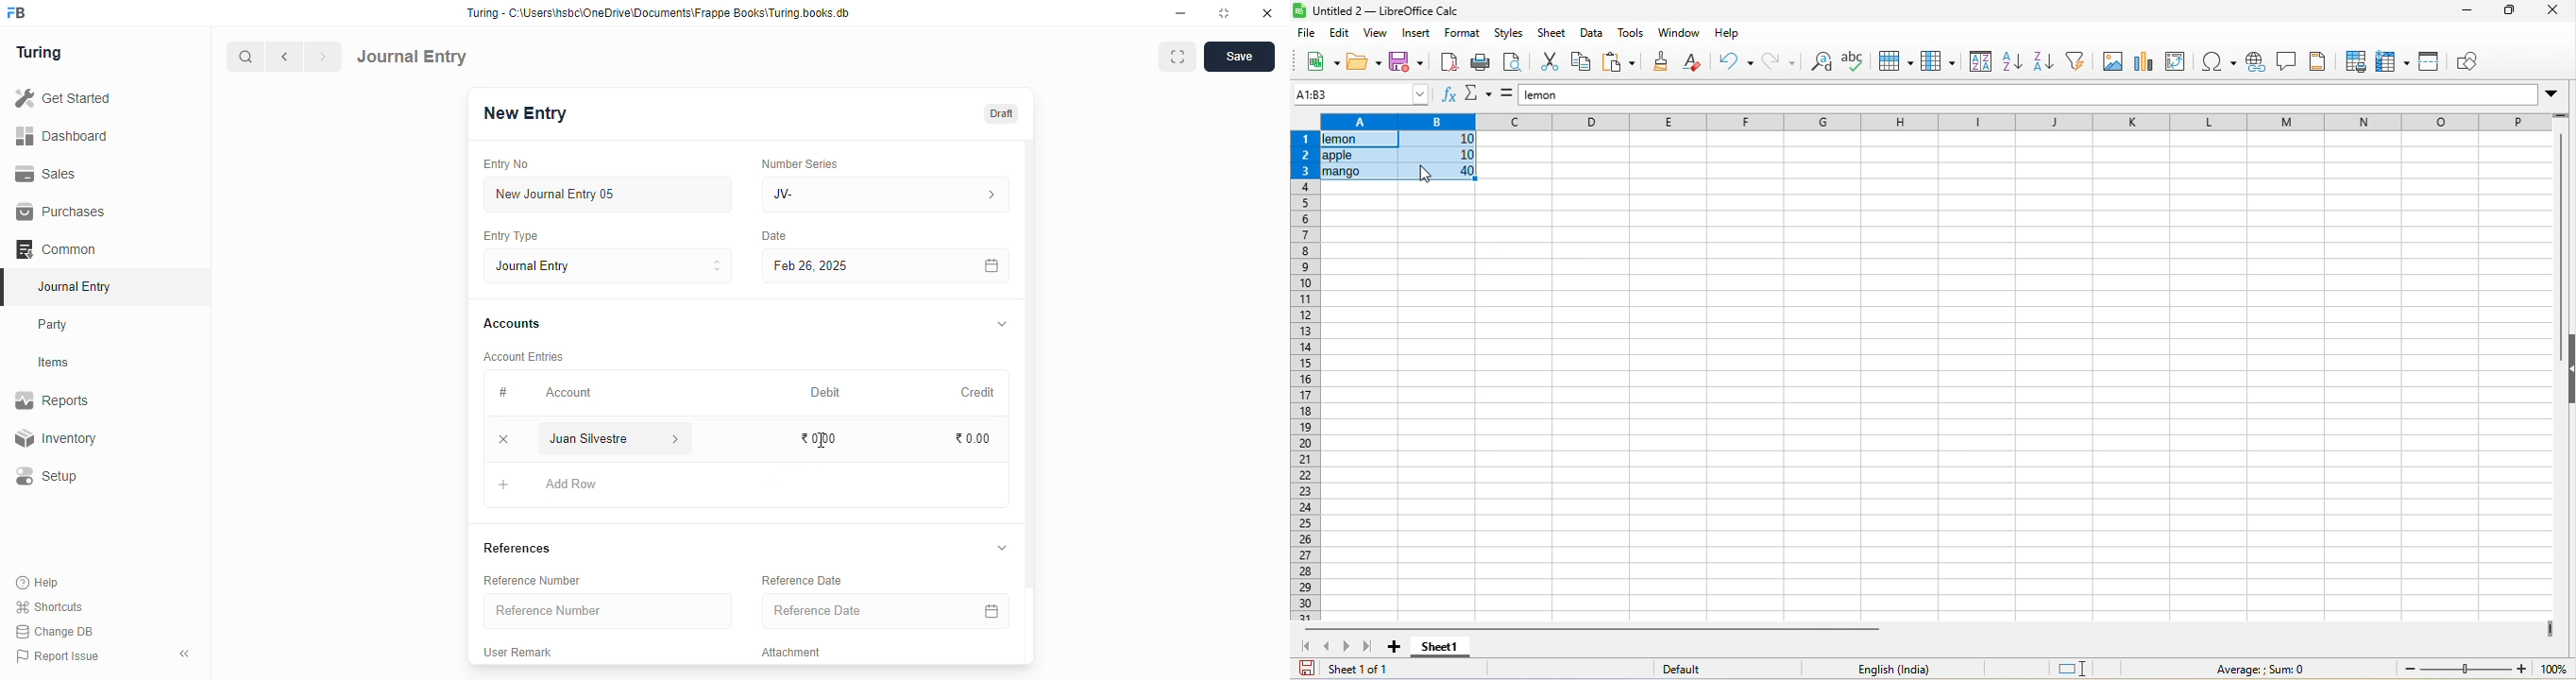  I want to click on save, so click(1239, 57).